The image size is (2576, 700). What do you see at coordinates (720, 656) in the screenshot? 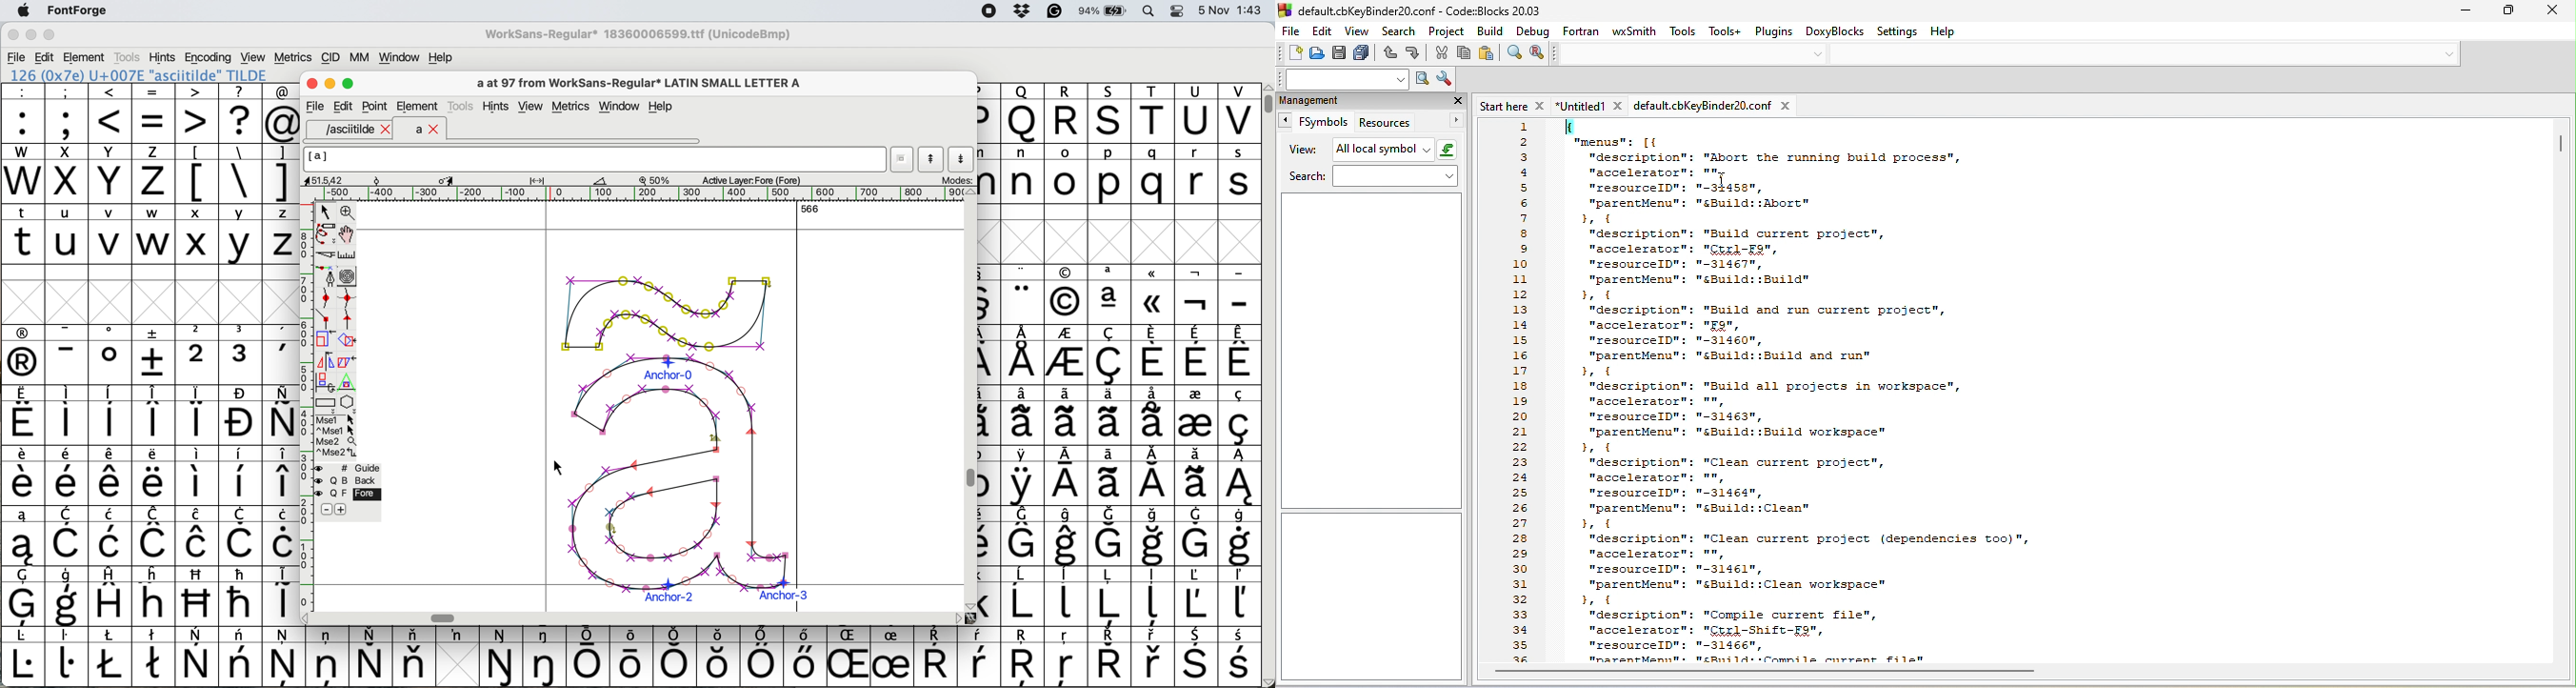
I see `` at bounding box center [720, 656].